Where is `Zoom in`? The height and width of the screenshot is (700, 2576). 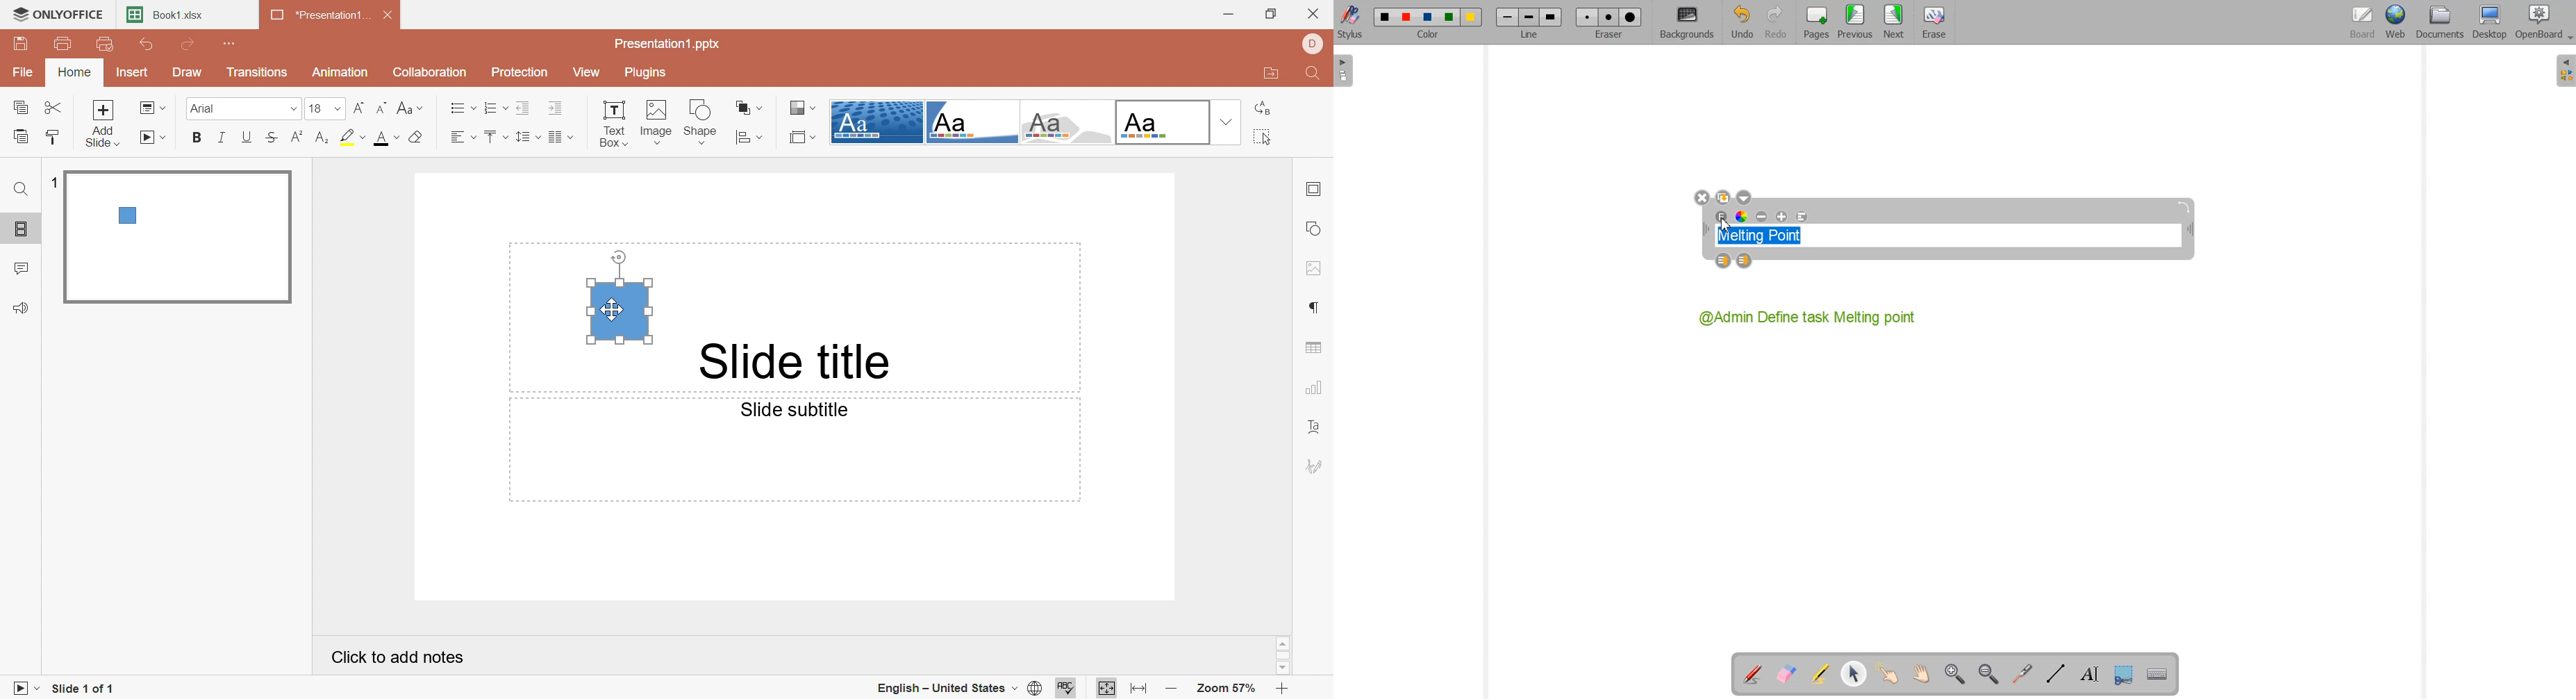
Zoom in is located at coordinates (1287, 687).